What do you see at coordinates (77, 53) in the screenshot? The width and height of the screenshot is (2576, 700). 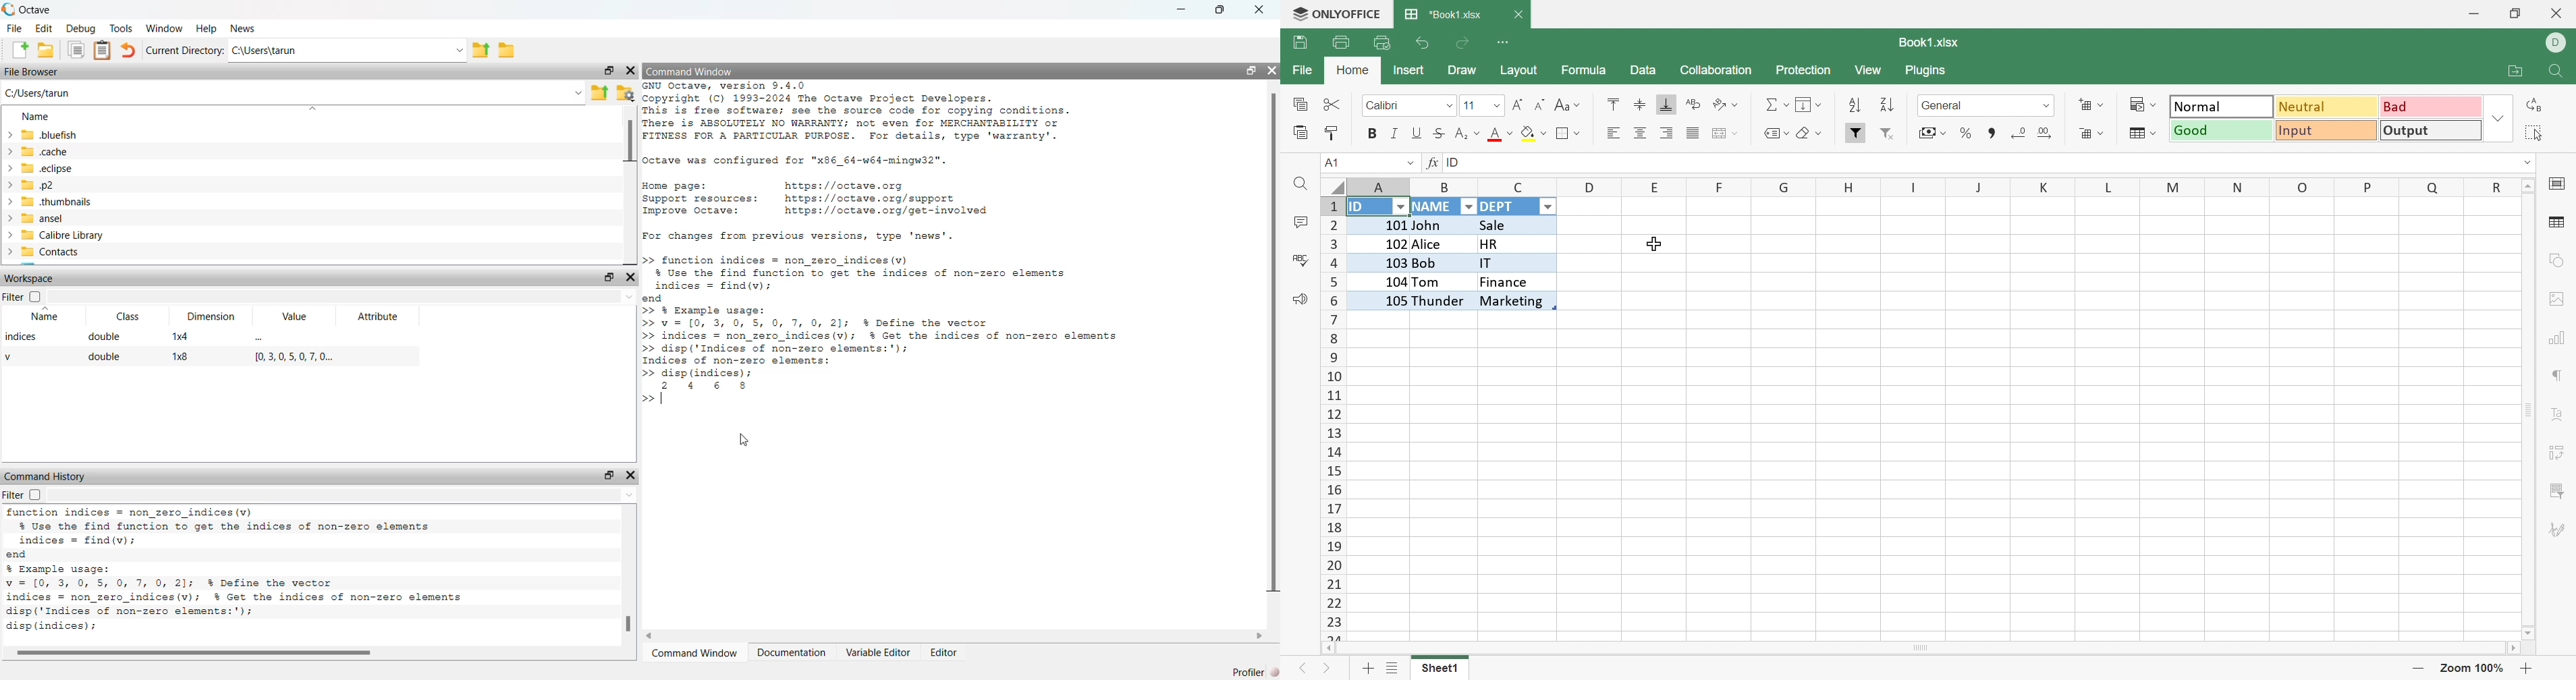 I see `documents` at bounding box center [77, 53].